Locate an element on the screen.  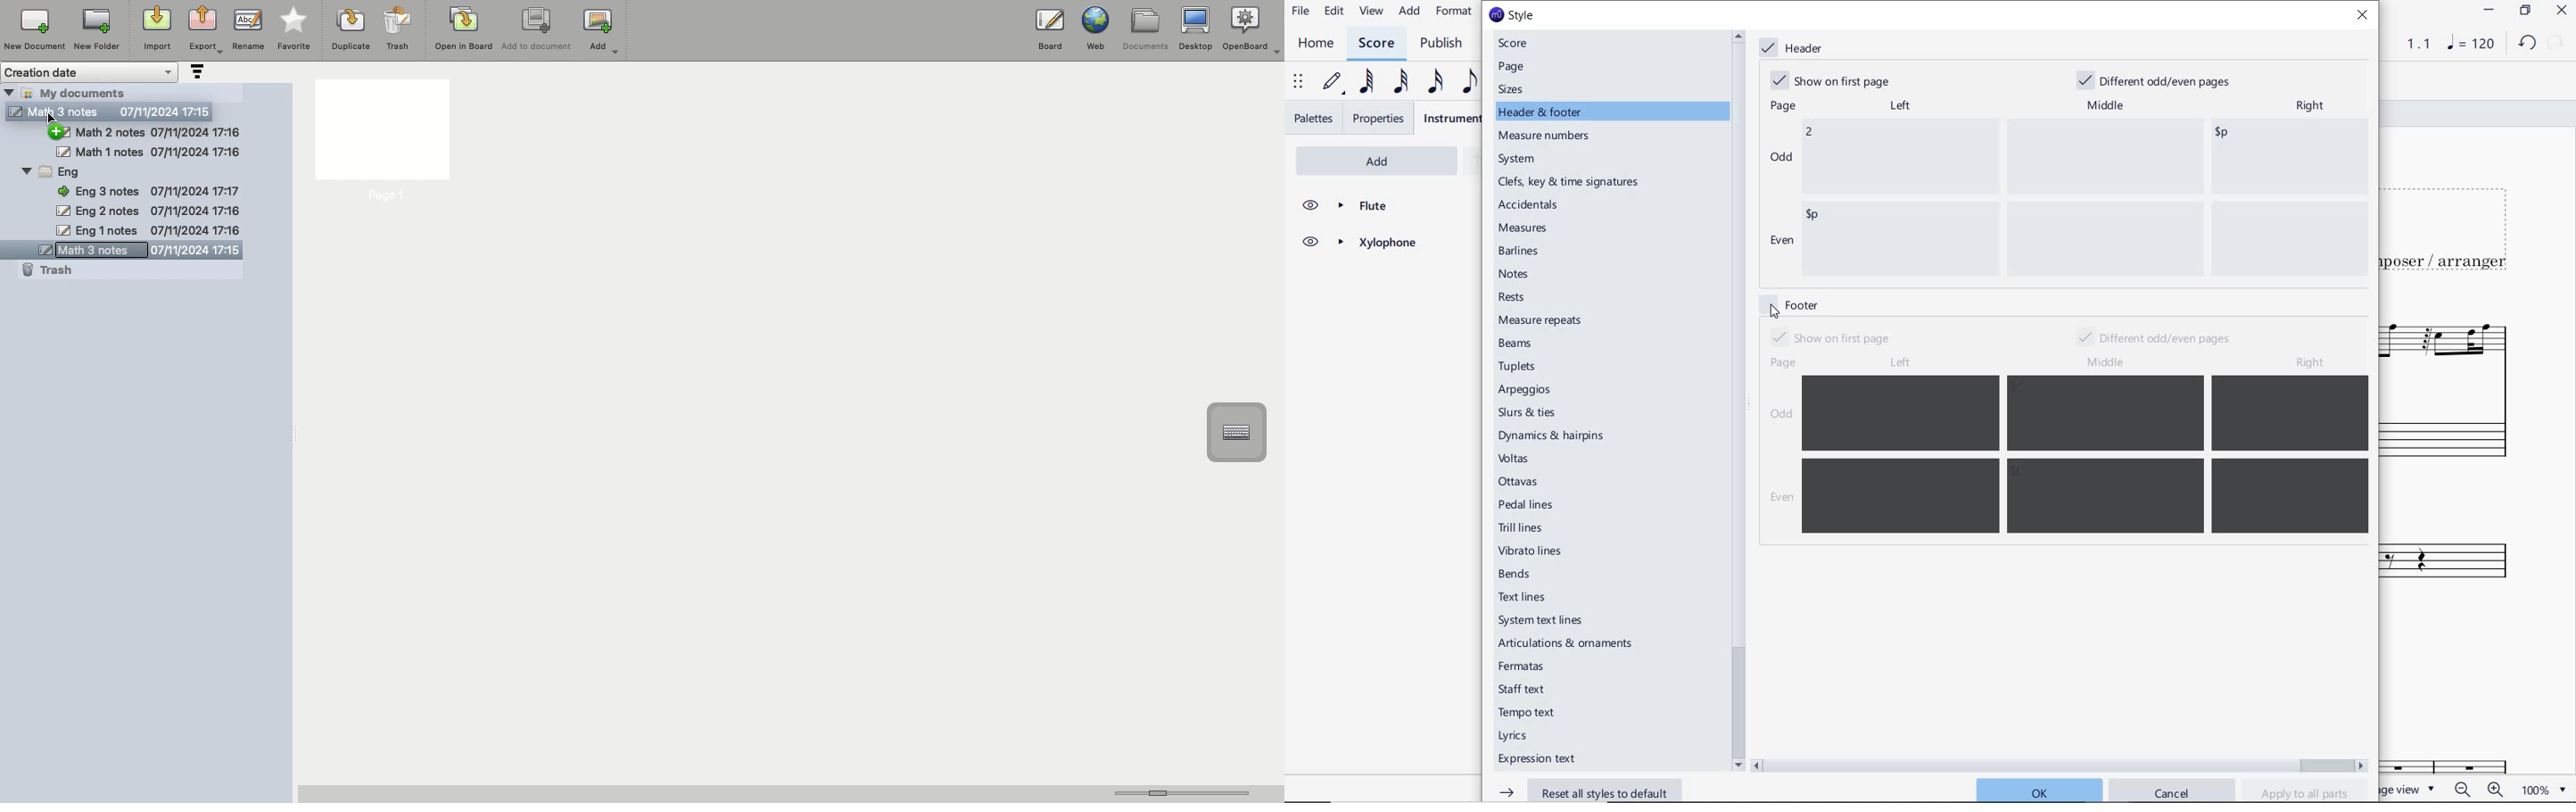
SCORE is located at coordinates (1375, 42).